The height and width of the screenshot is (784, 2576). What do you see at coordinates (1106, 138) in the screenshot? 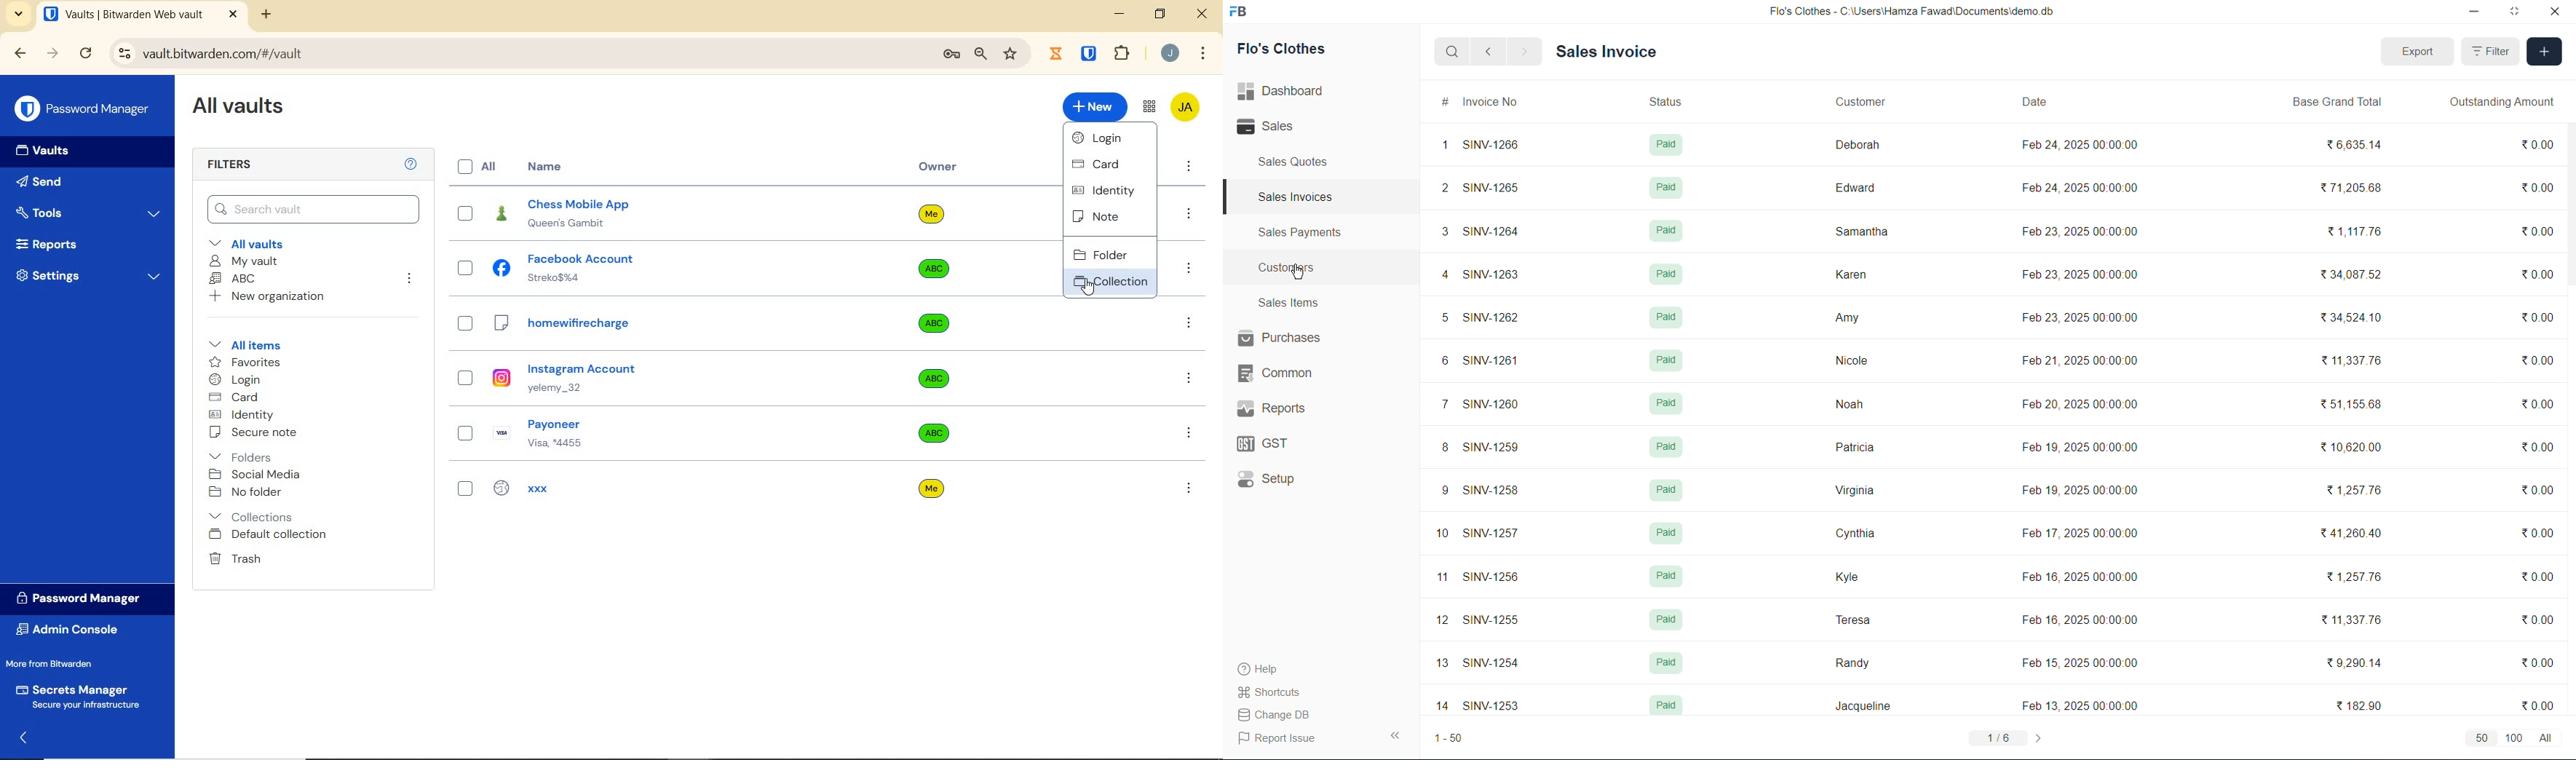
I see `login` at bounding box center [1106, 138].